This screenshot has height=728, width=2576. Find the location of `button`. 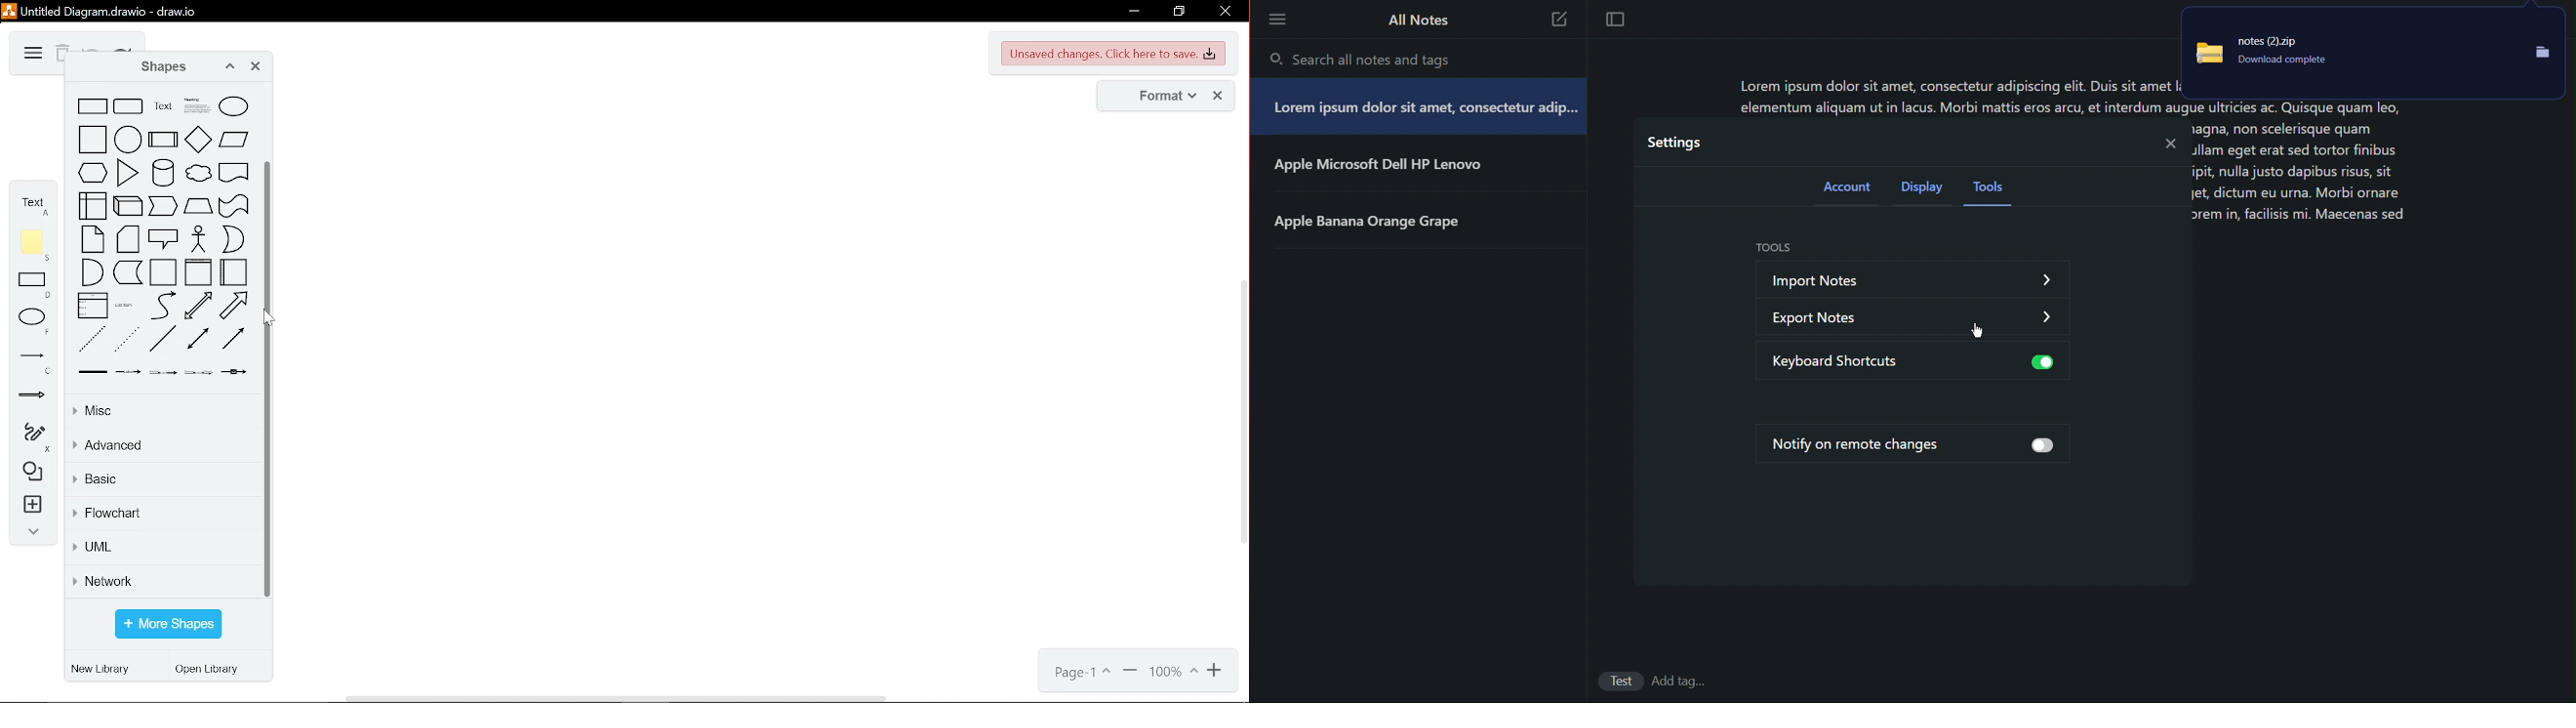

button is located at coordinates (2039, 447).